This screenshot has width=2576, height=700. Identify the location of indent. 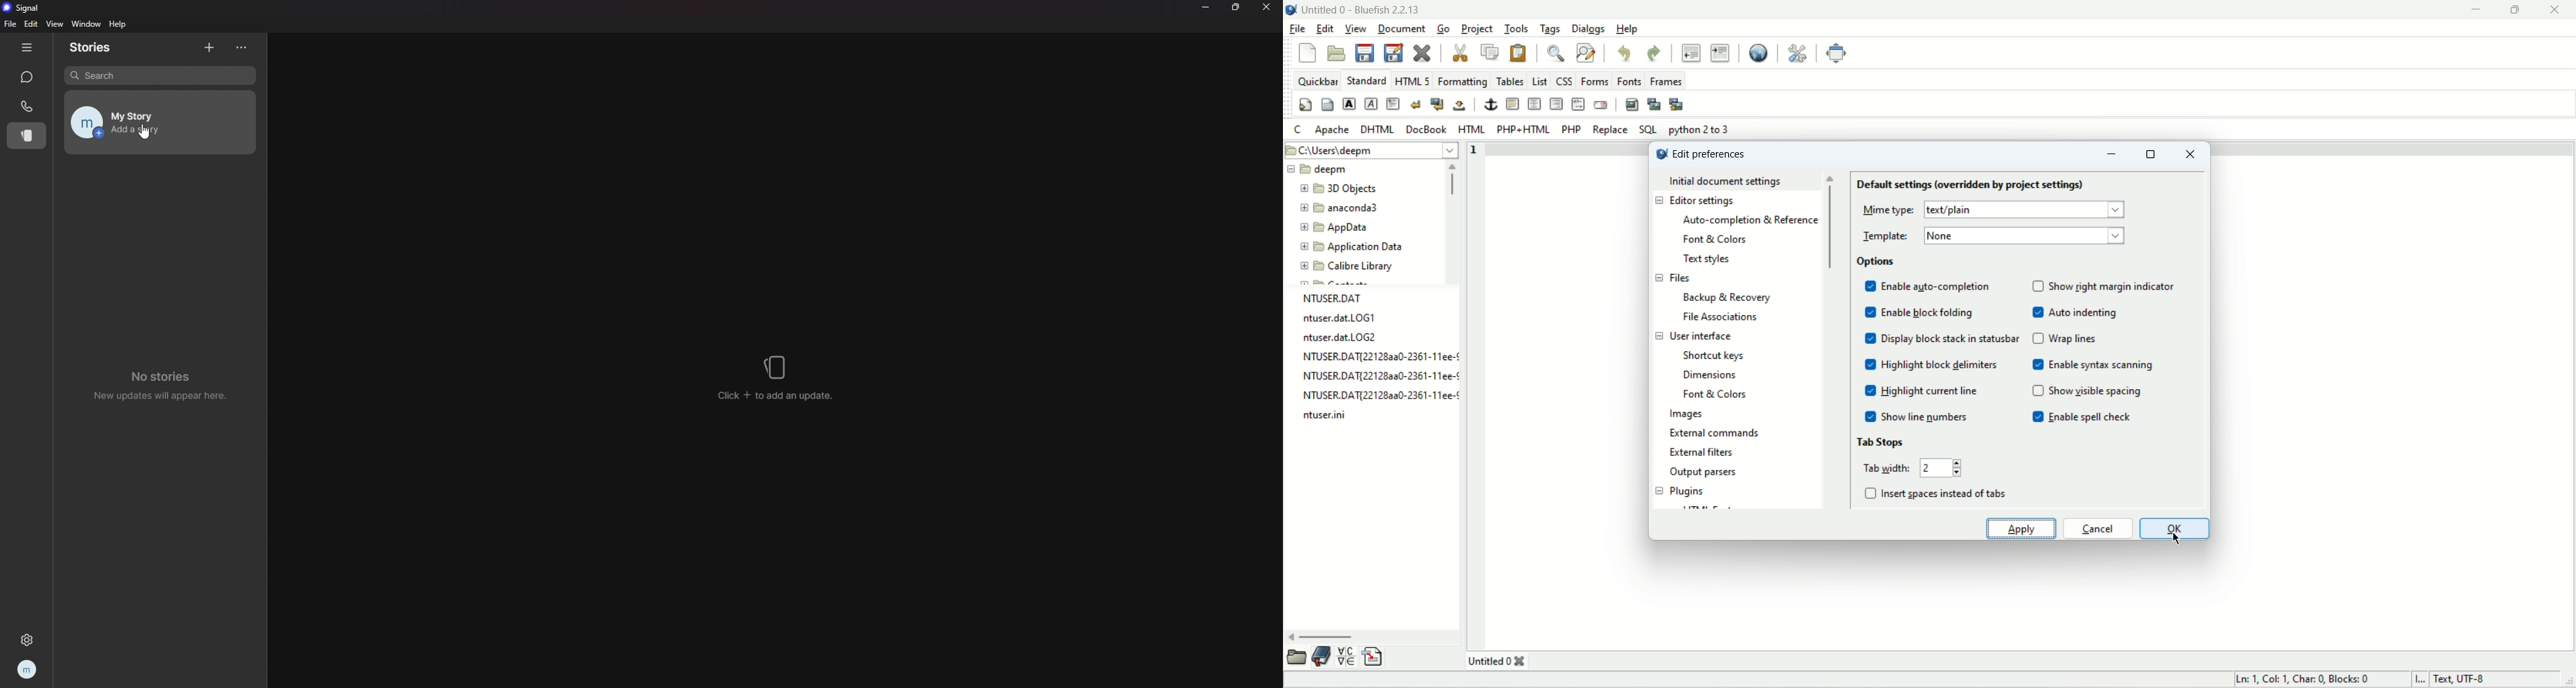
(1720, 52).